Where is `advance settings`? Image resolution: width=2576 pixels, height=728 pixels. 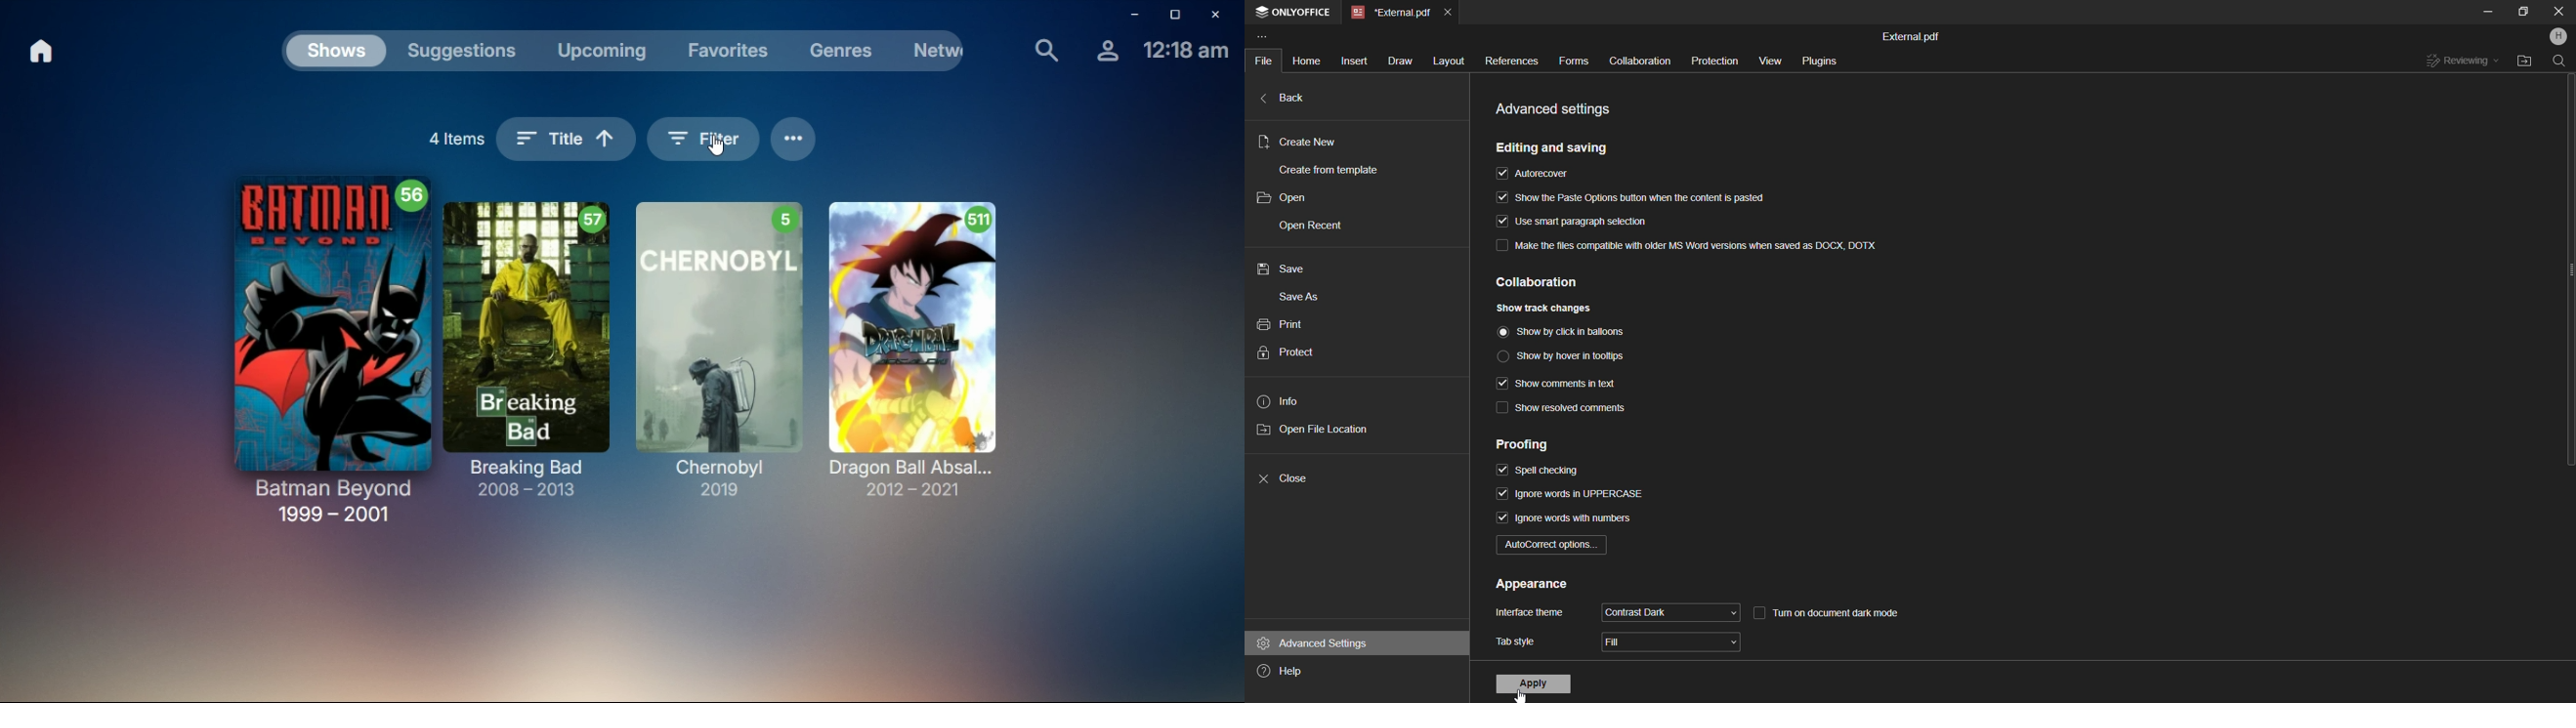 advance settings is located at coordinates (1315, 643).